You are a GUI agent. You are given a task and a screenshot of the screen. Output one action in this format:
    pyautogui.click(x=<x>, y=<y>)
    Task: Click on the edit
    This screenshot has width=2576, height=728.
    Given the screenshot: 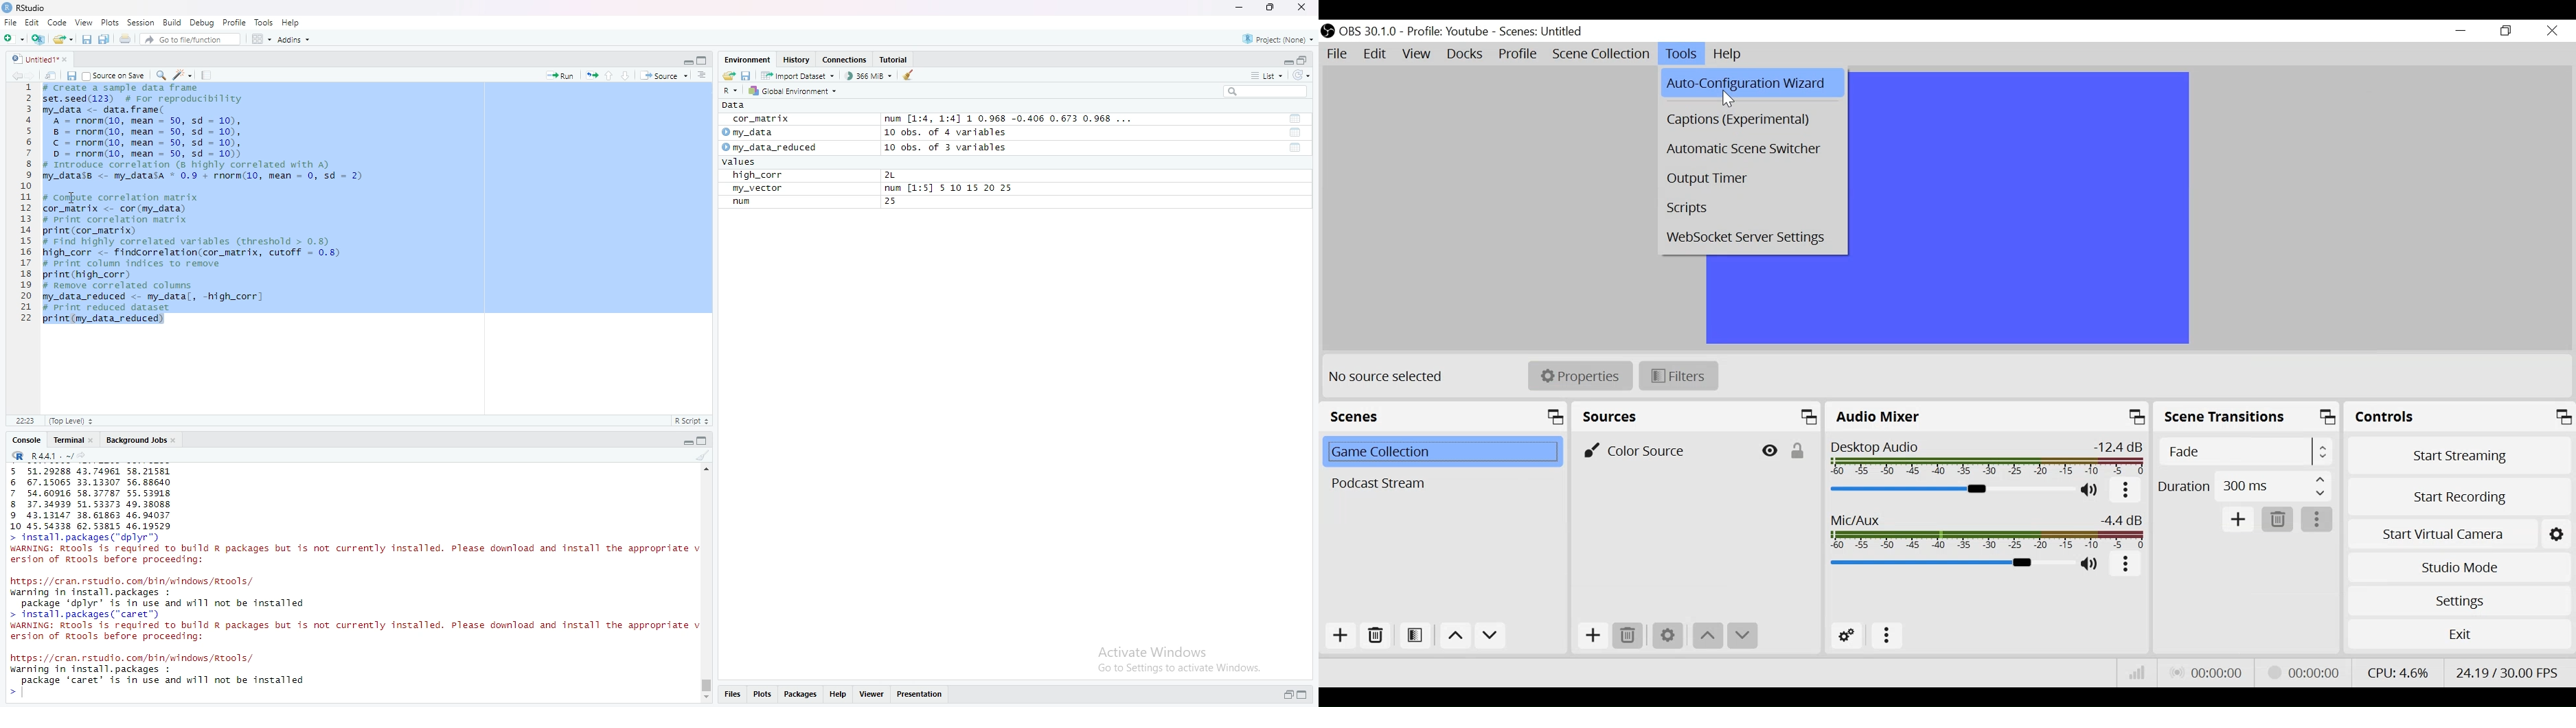 What is the action you would take?
    pyautogui.click(x=183, y=74)
    